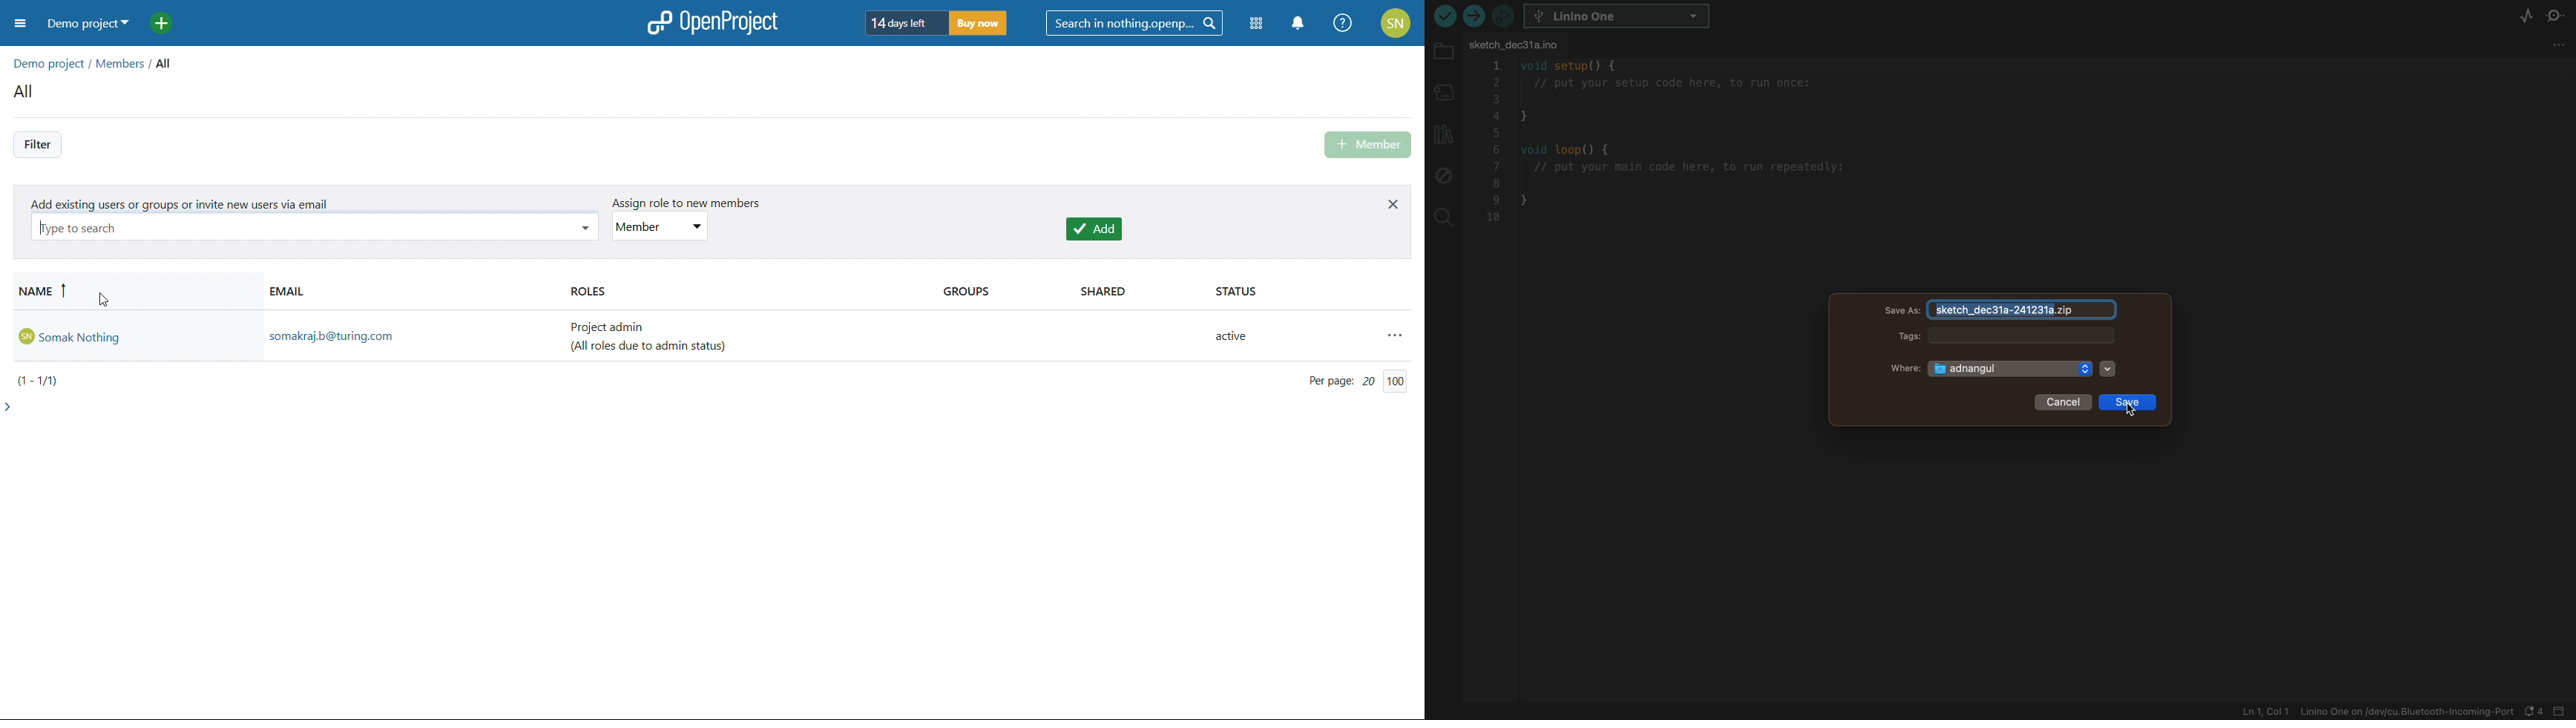 The image size is (2576, 728). I want to click on open sidebar menu, so click(20, 24).